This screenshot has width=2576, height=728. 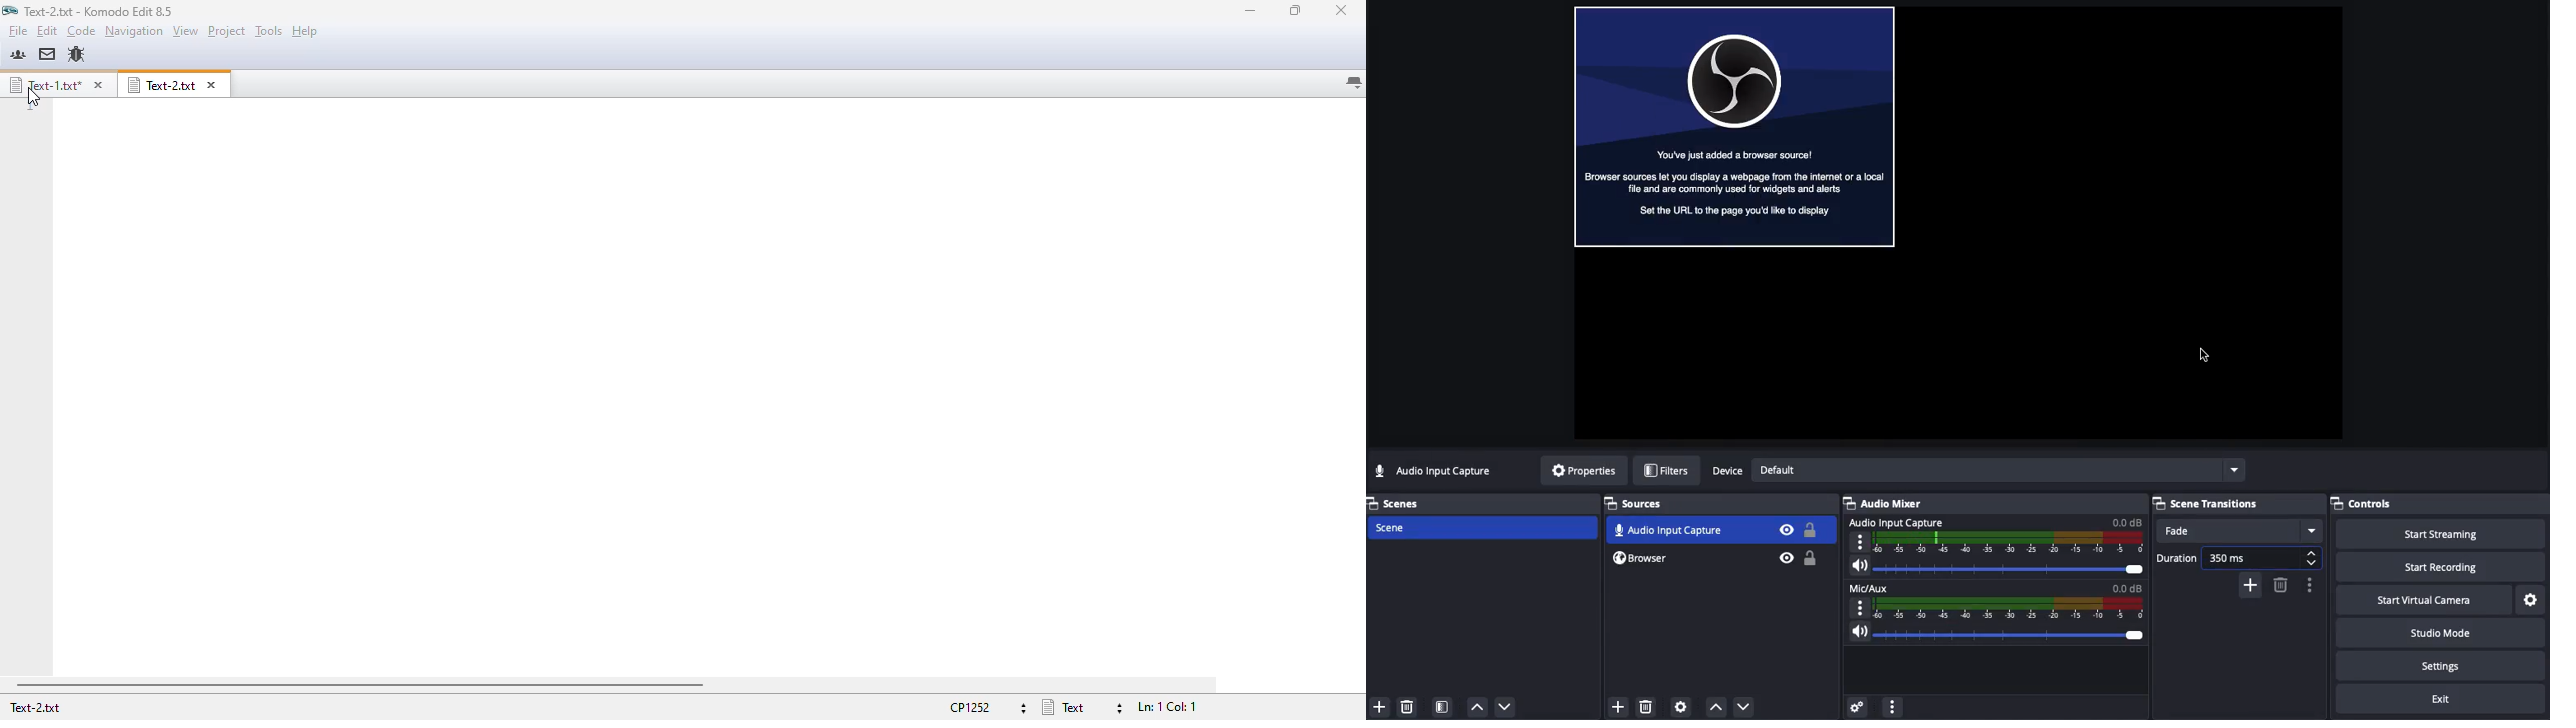 I want to click on Filters, so click(x=1669, y=470).